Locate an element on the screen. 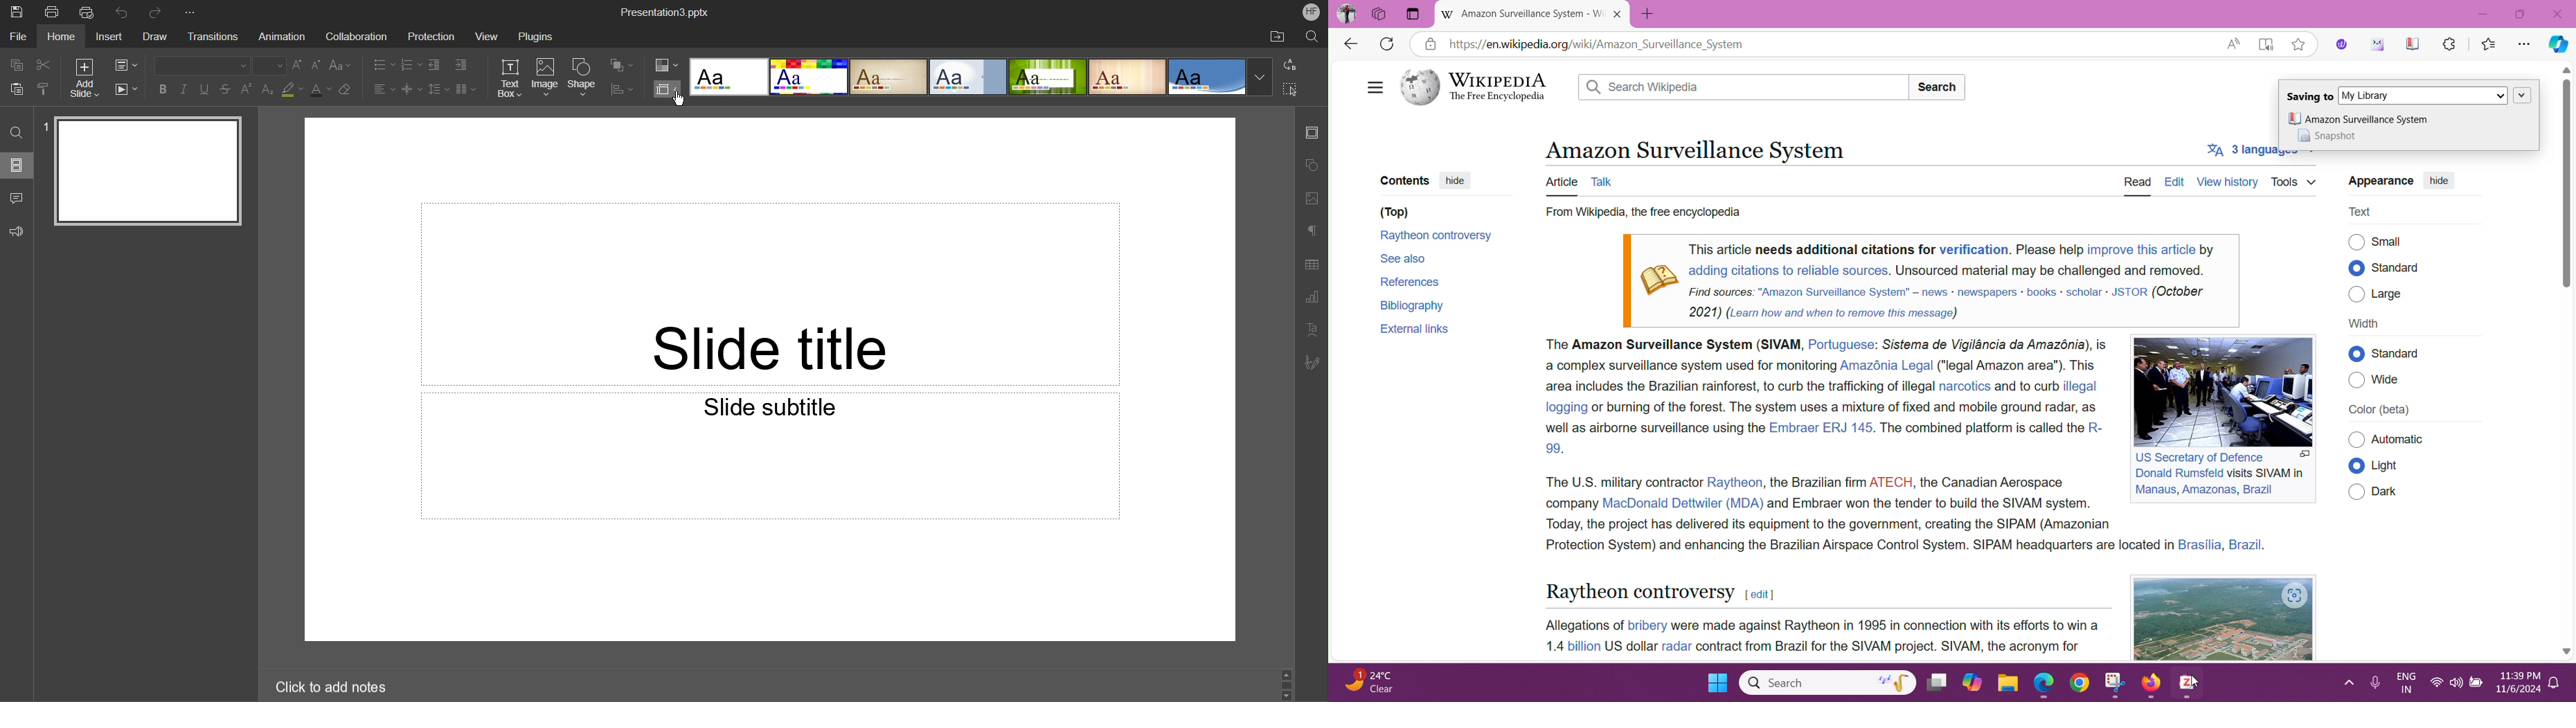 This screenshot has height=728, width=2576. area includes the Brazilian rainforest, to curb the trafficking of illegal is located at coordinates (1739, 387).